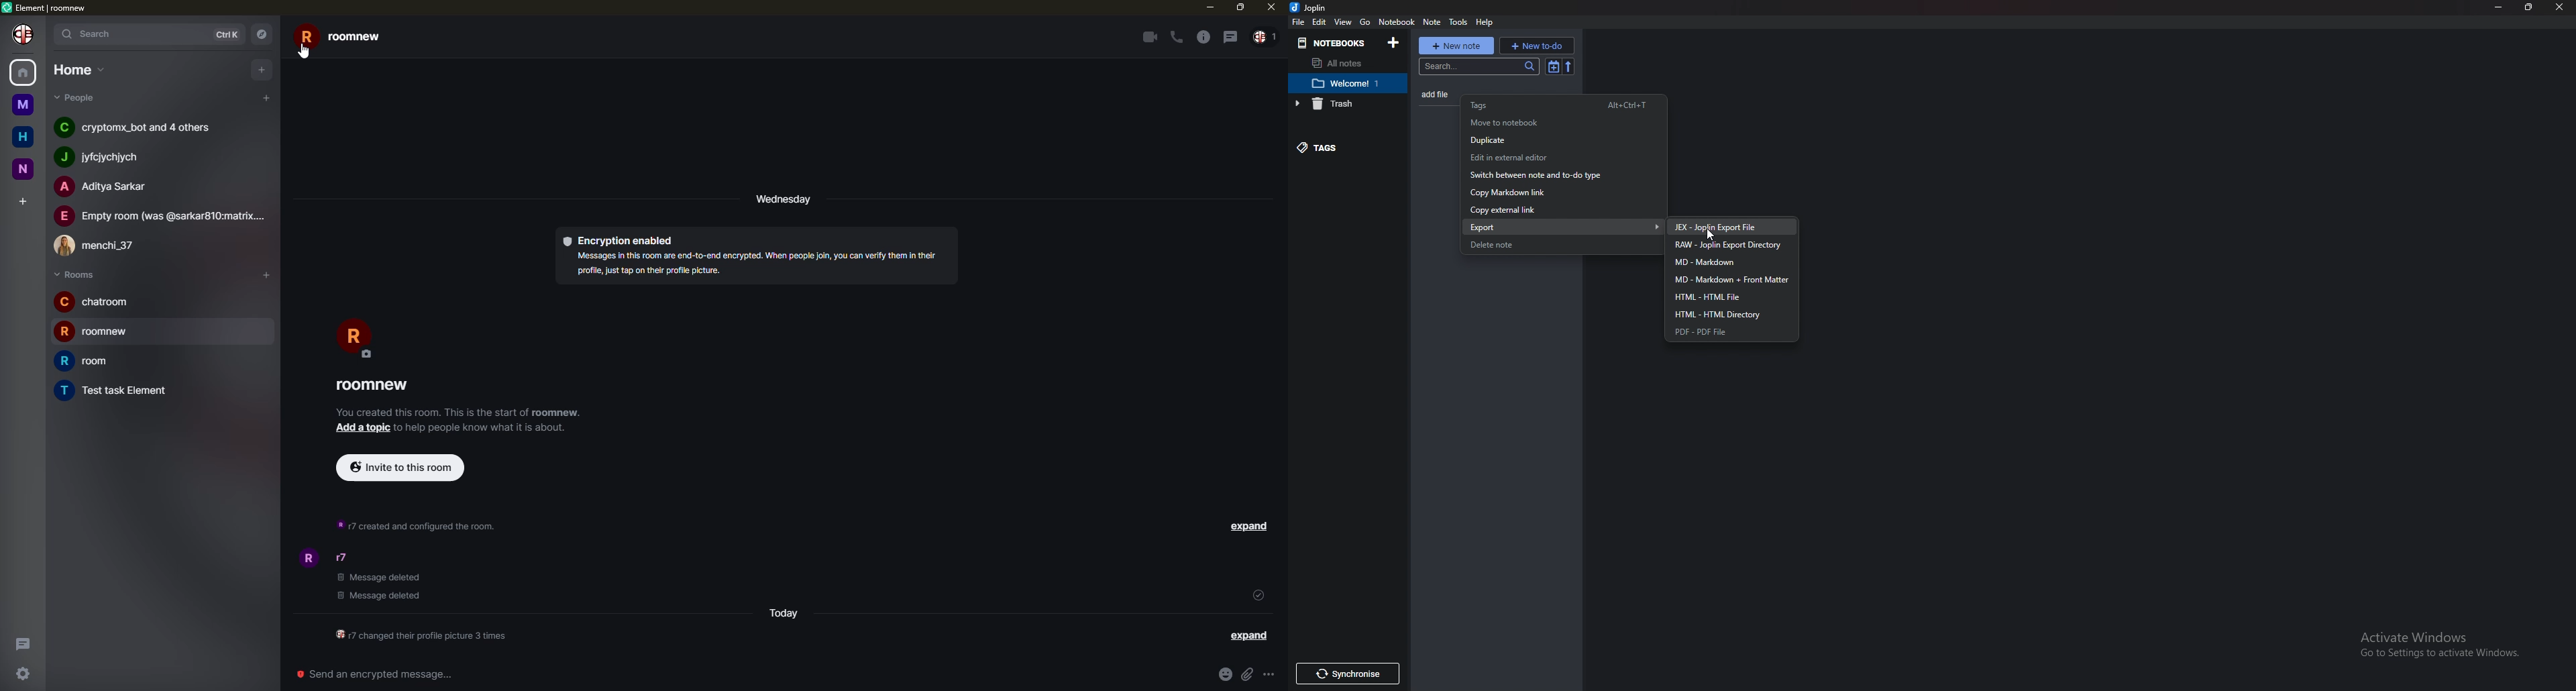  What do you see at coordinates (1554, 122) in the screenshot?
I see `Move to notebook` at bounding box center [1554, 122].